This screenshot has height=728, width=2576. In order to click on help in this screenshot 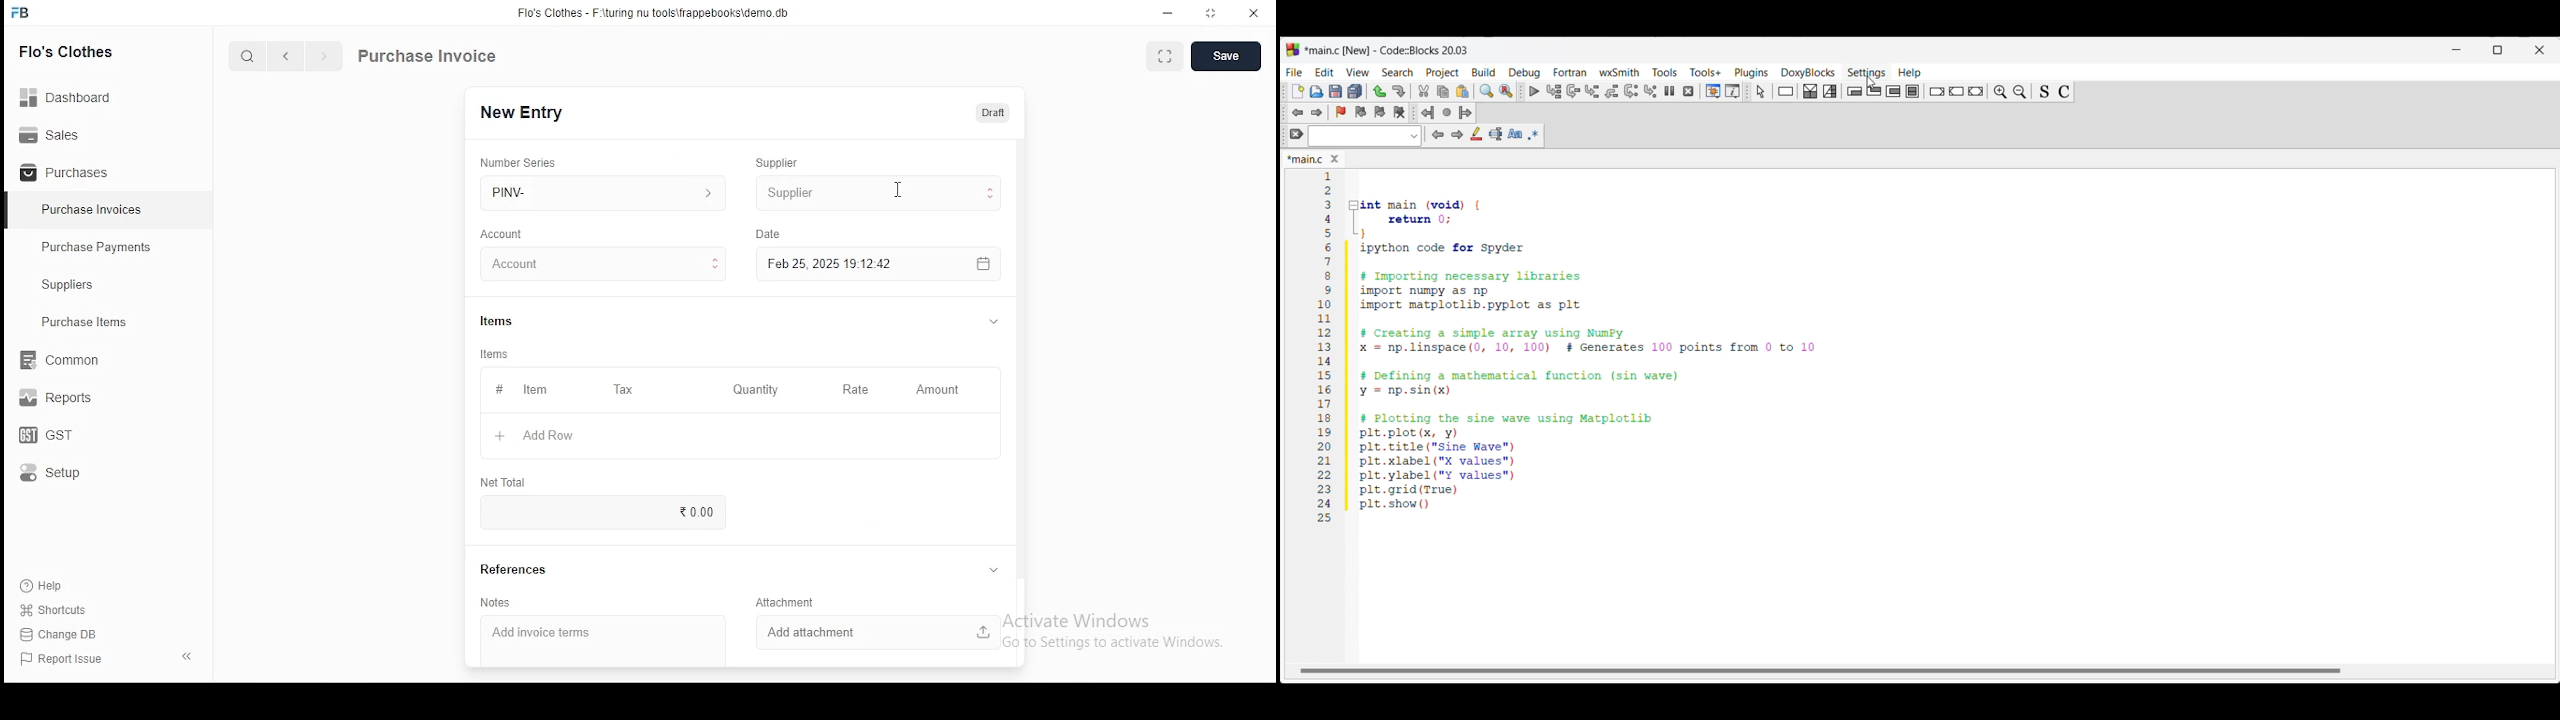, I will do `click(46, 583)`.